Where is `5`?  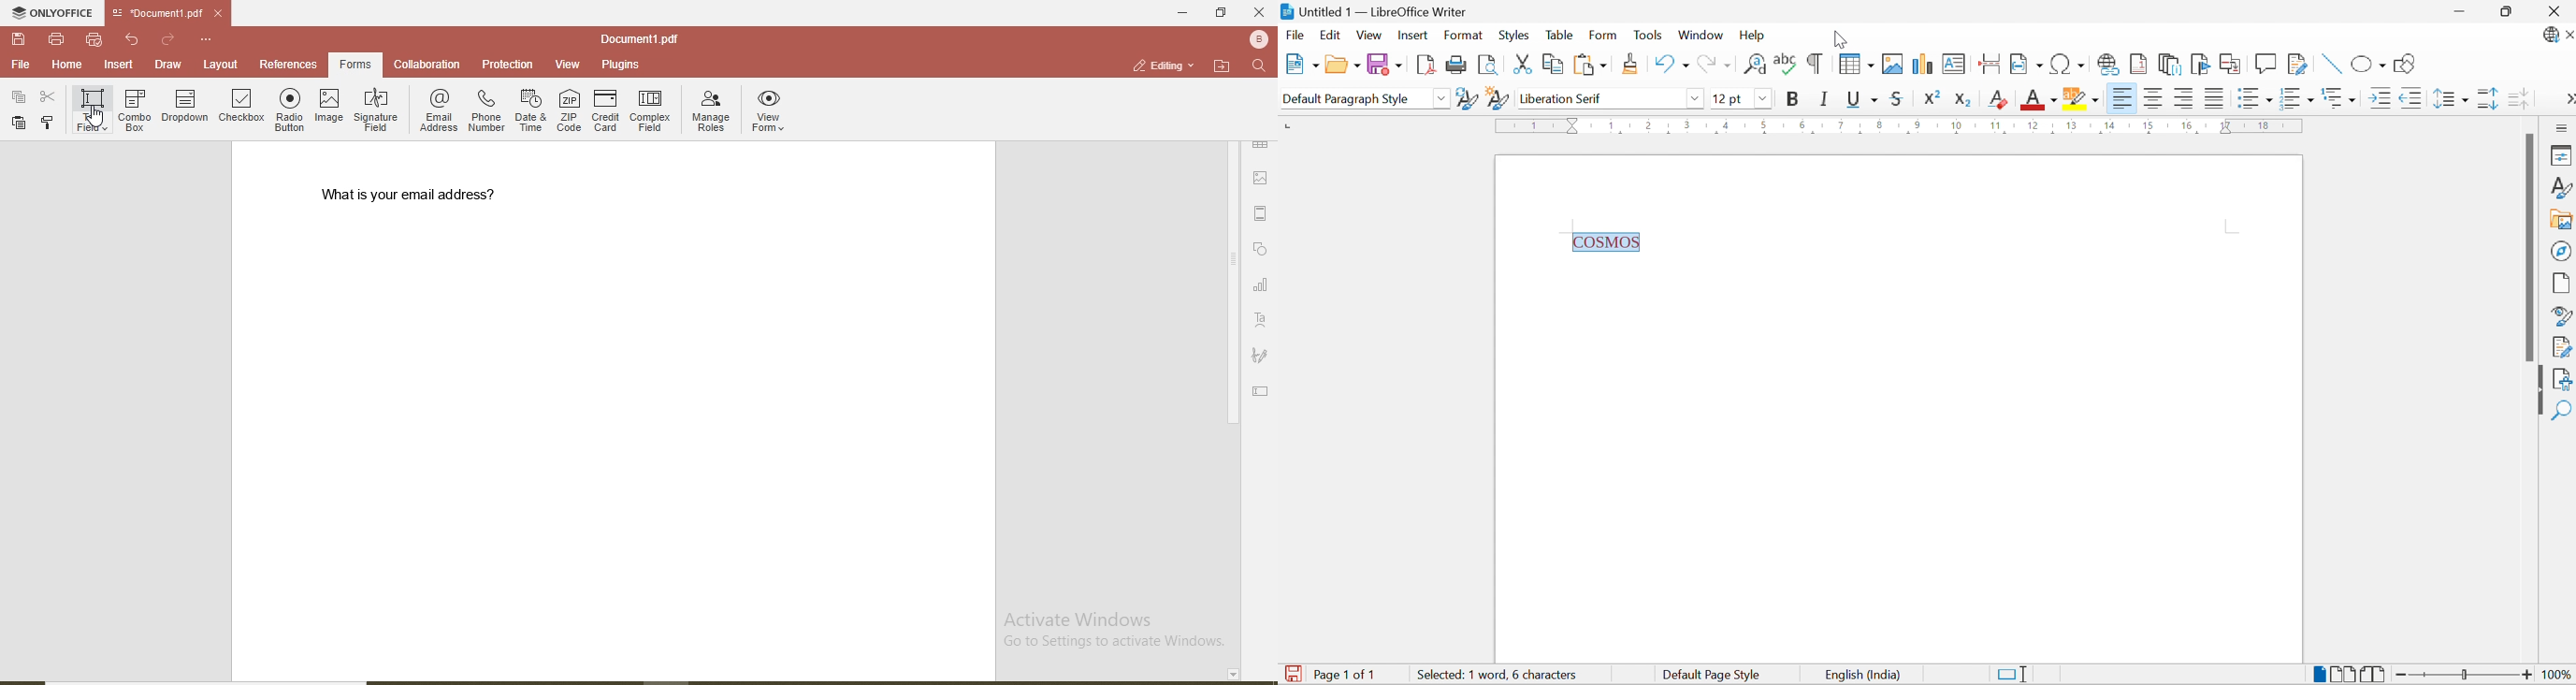 5 is located at coordinates (1764, 125).